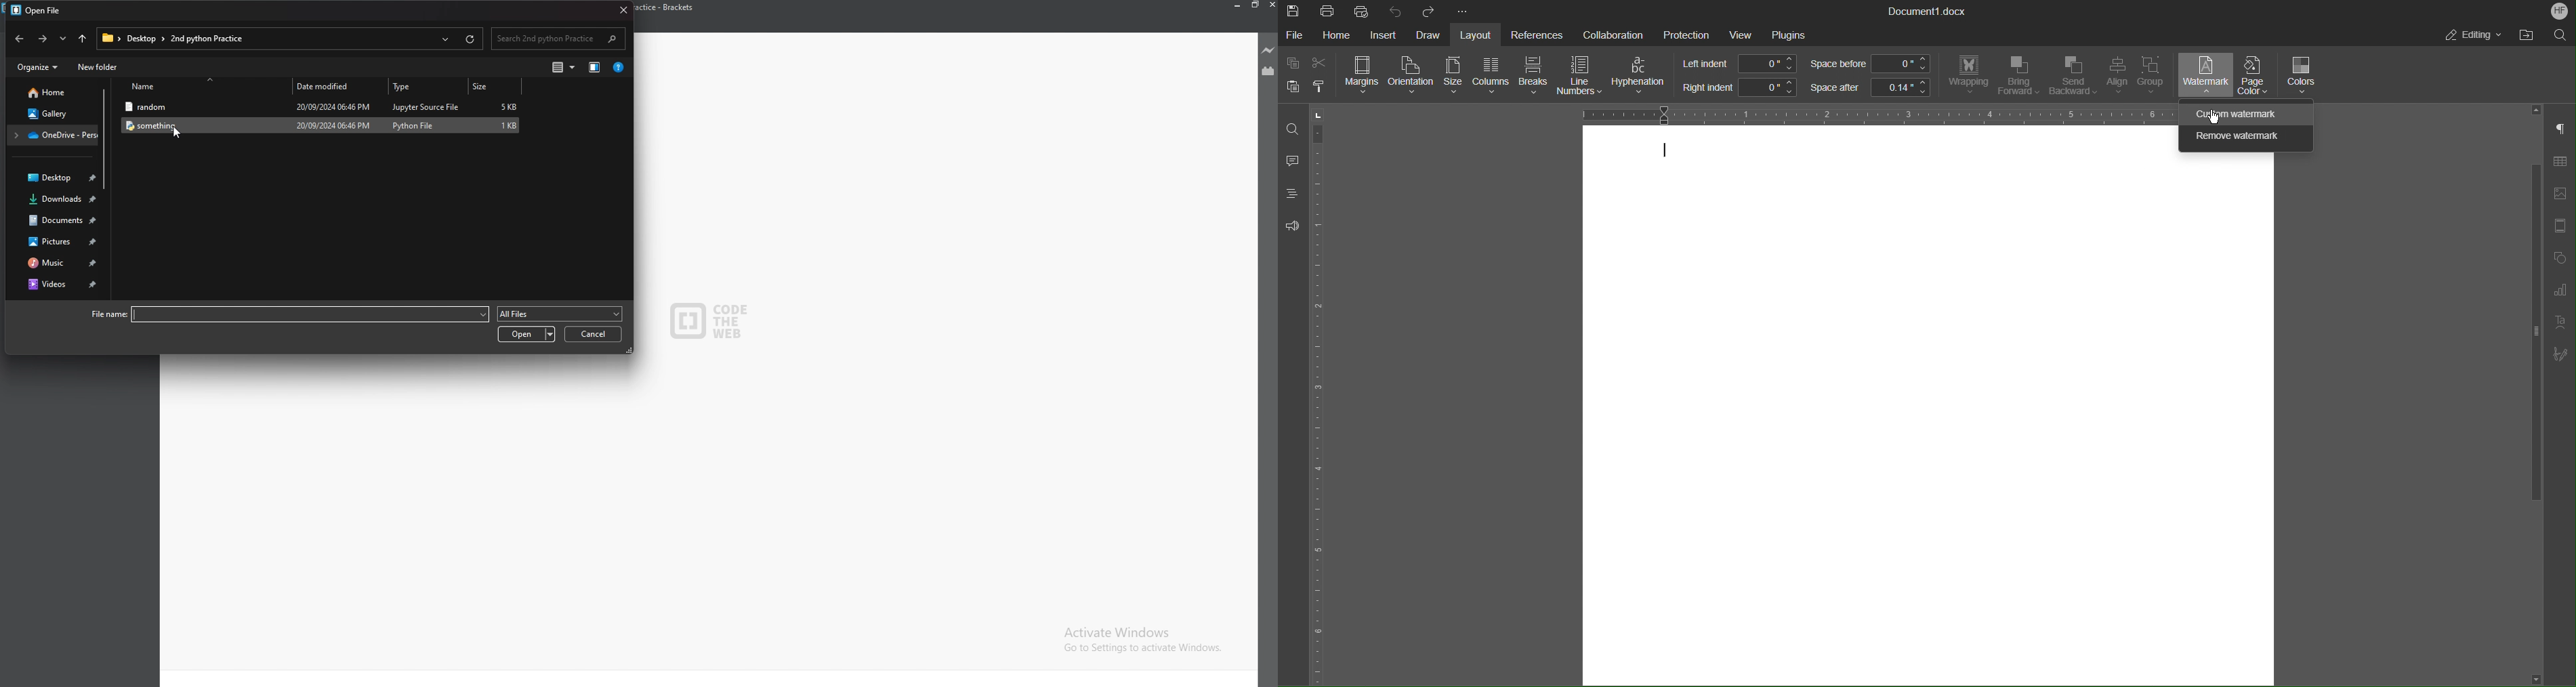 The image size is (2576, 700). Describe the element at coordinates (426, 107) in the screenshot. I see `jupyter source file` at that location.